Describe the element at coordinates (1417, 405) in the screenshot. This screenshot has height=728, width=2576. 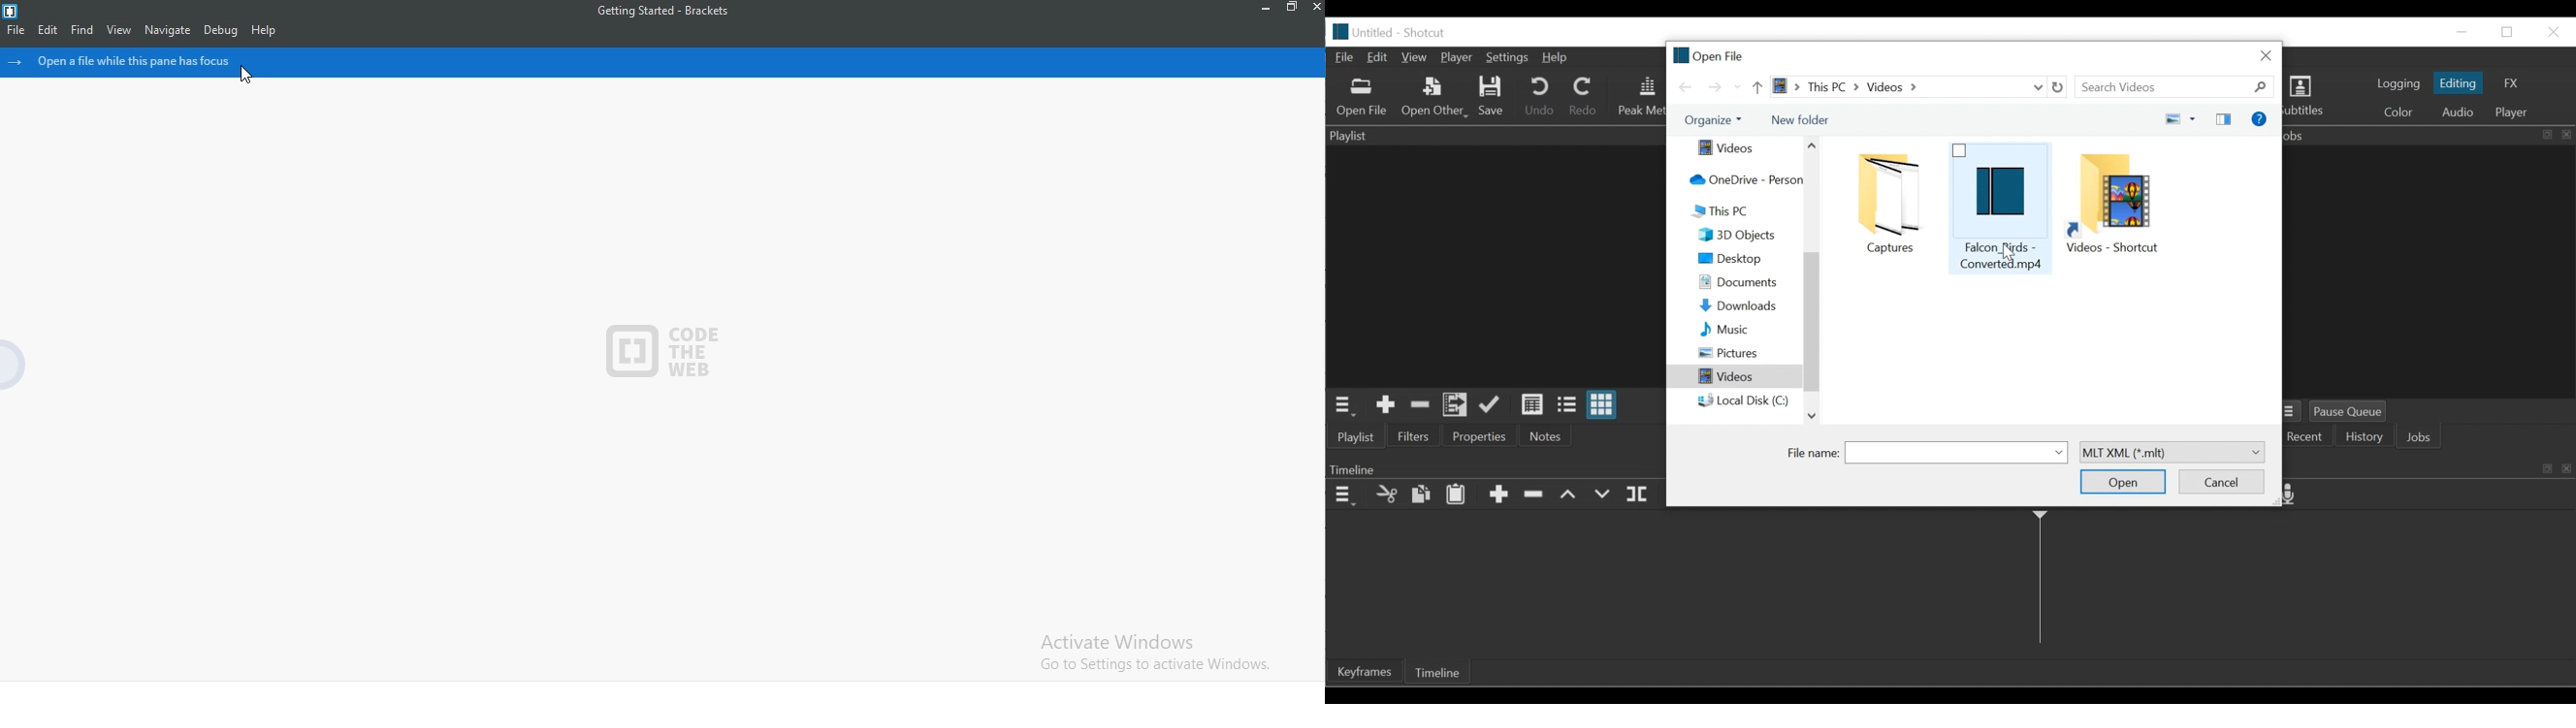
I see `Remove cut` at that location.